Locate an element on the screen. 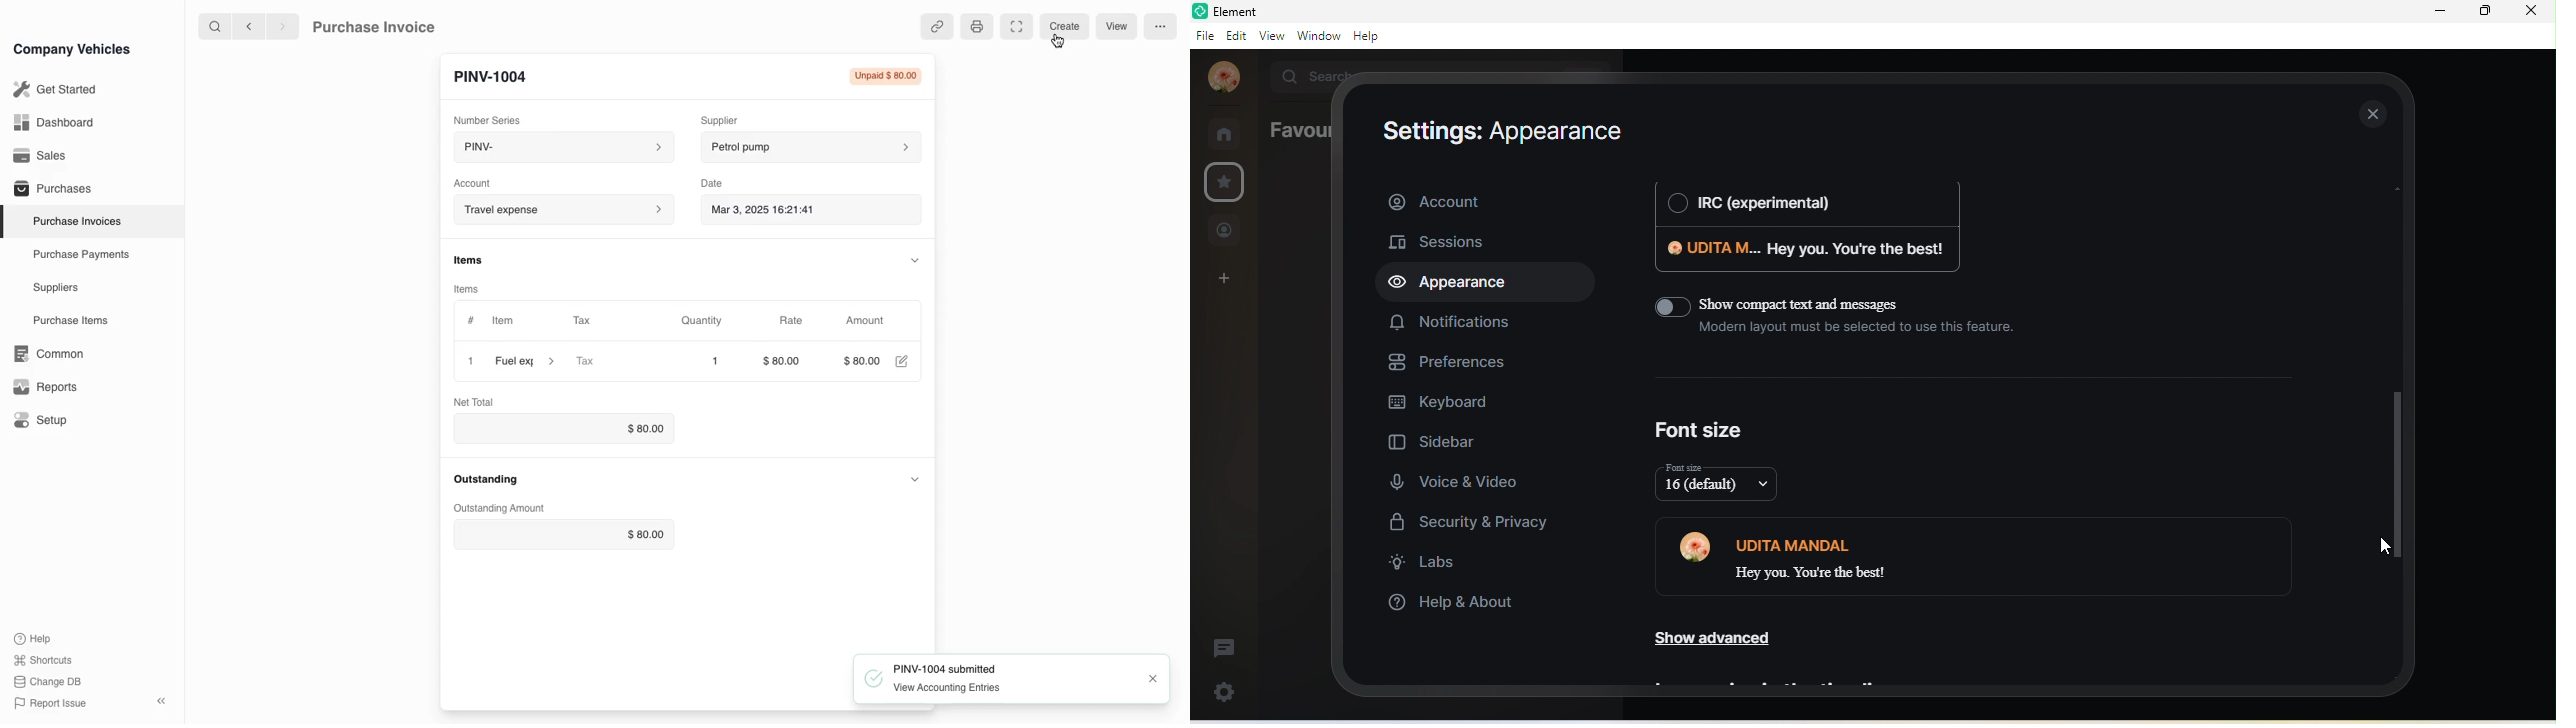  16  is located at coordinates (1725, 484).